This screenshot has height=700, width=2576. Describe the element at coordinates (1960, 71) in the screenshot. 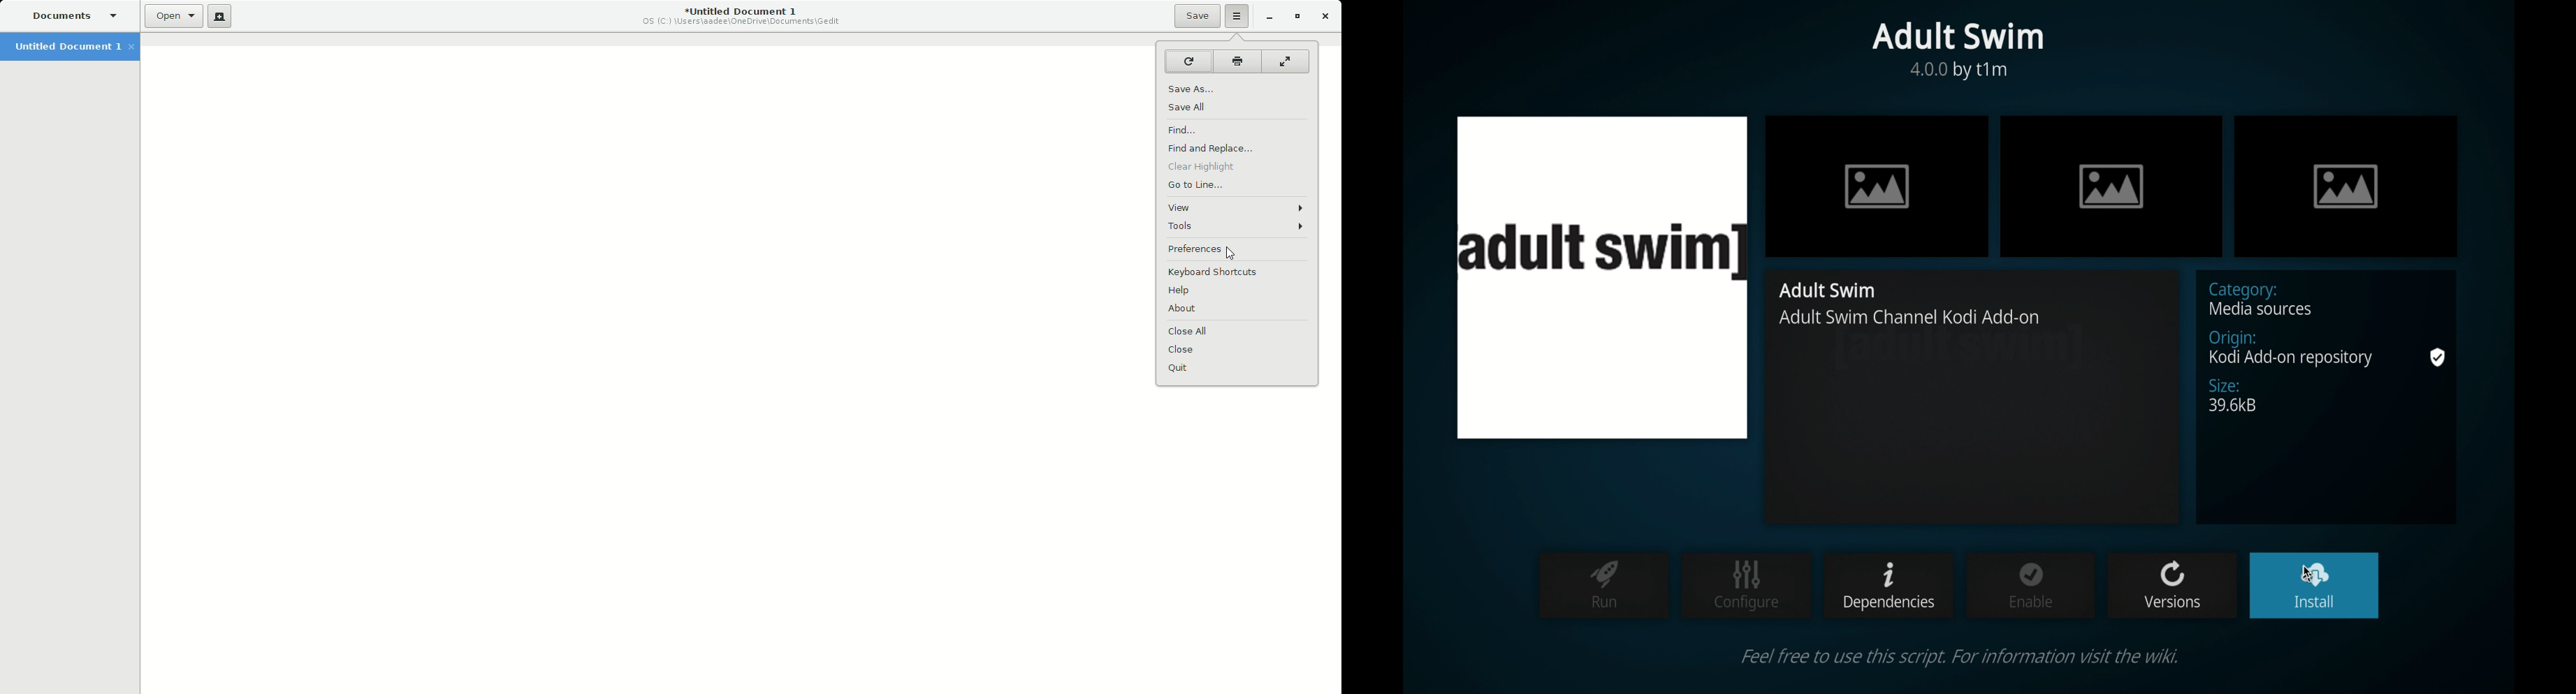

I see `info` at that location.